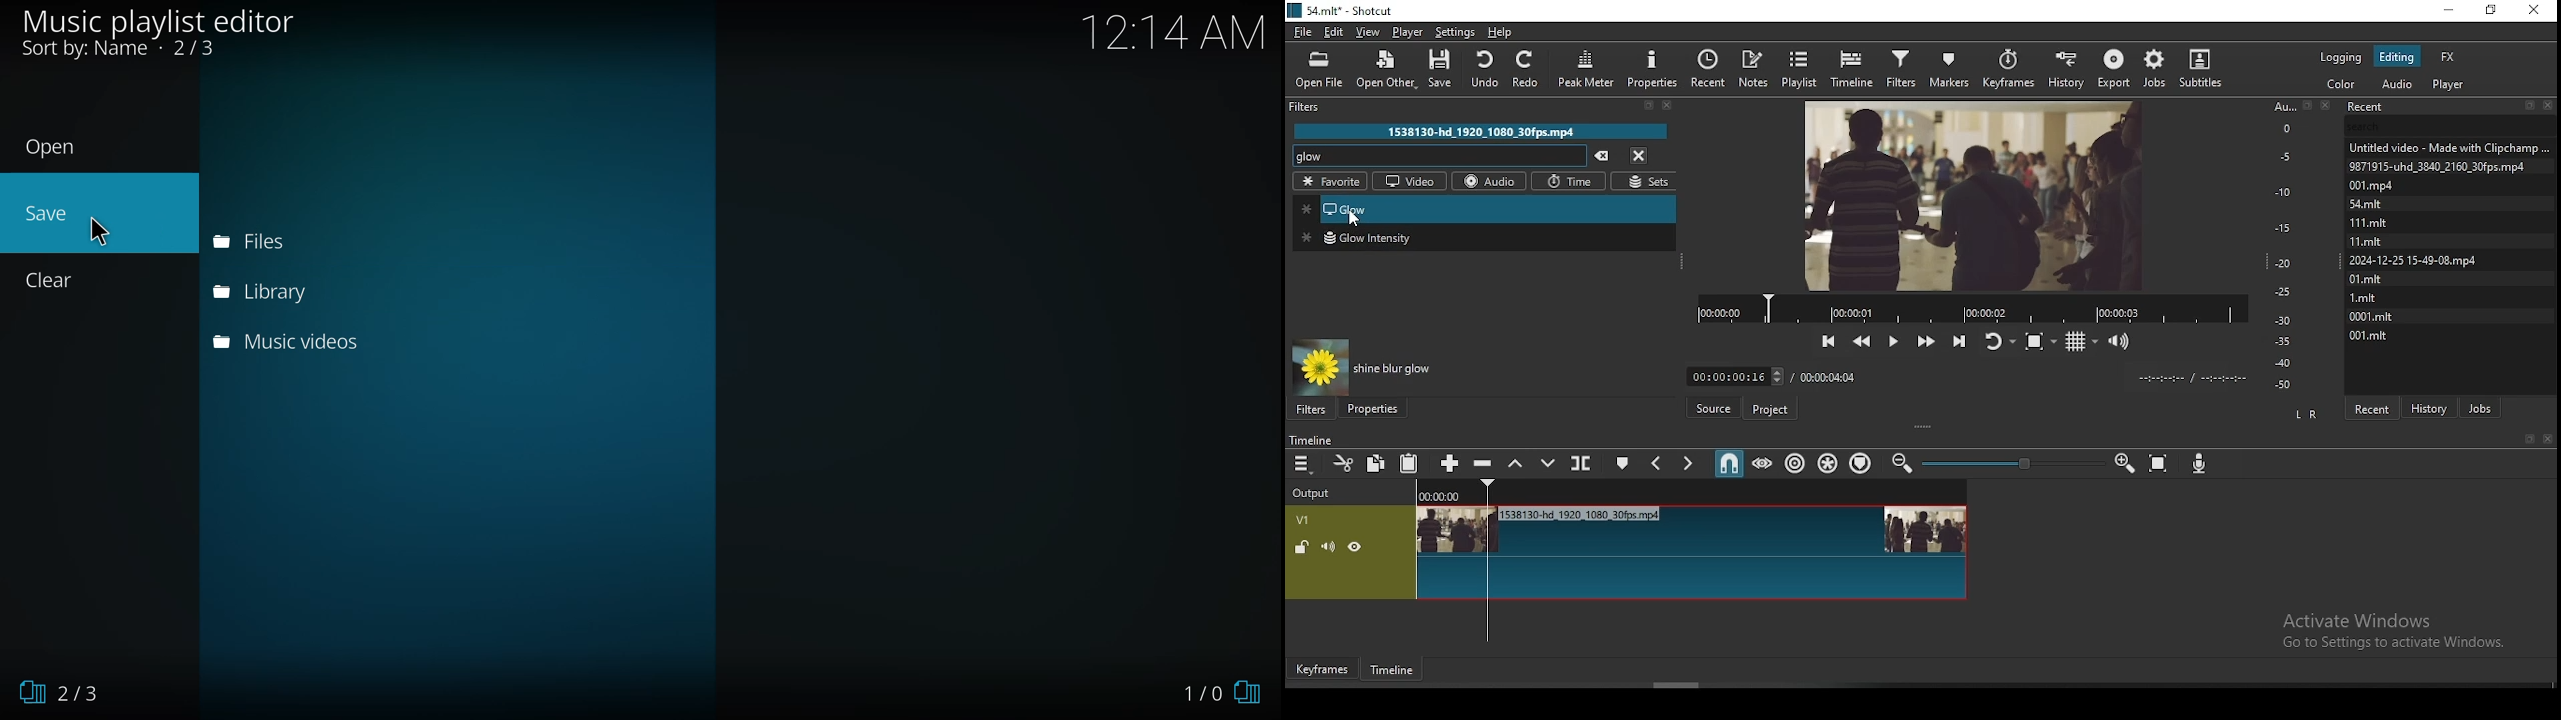 Image resolution: width=2576 pixels, height=728 pixels. What do you see at coordinates (122, 49) in the screenshot?
I see `sort` at bounding box center [122, 49].